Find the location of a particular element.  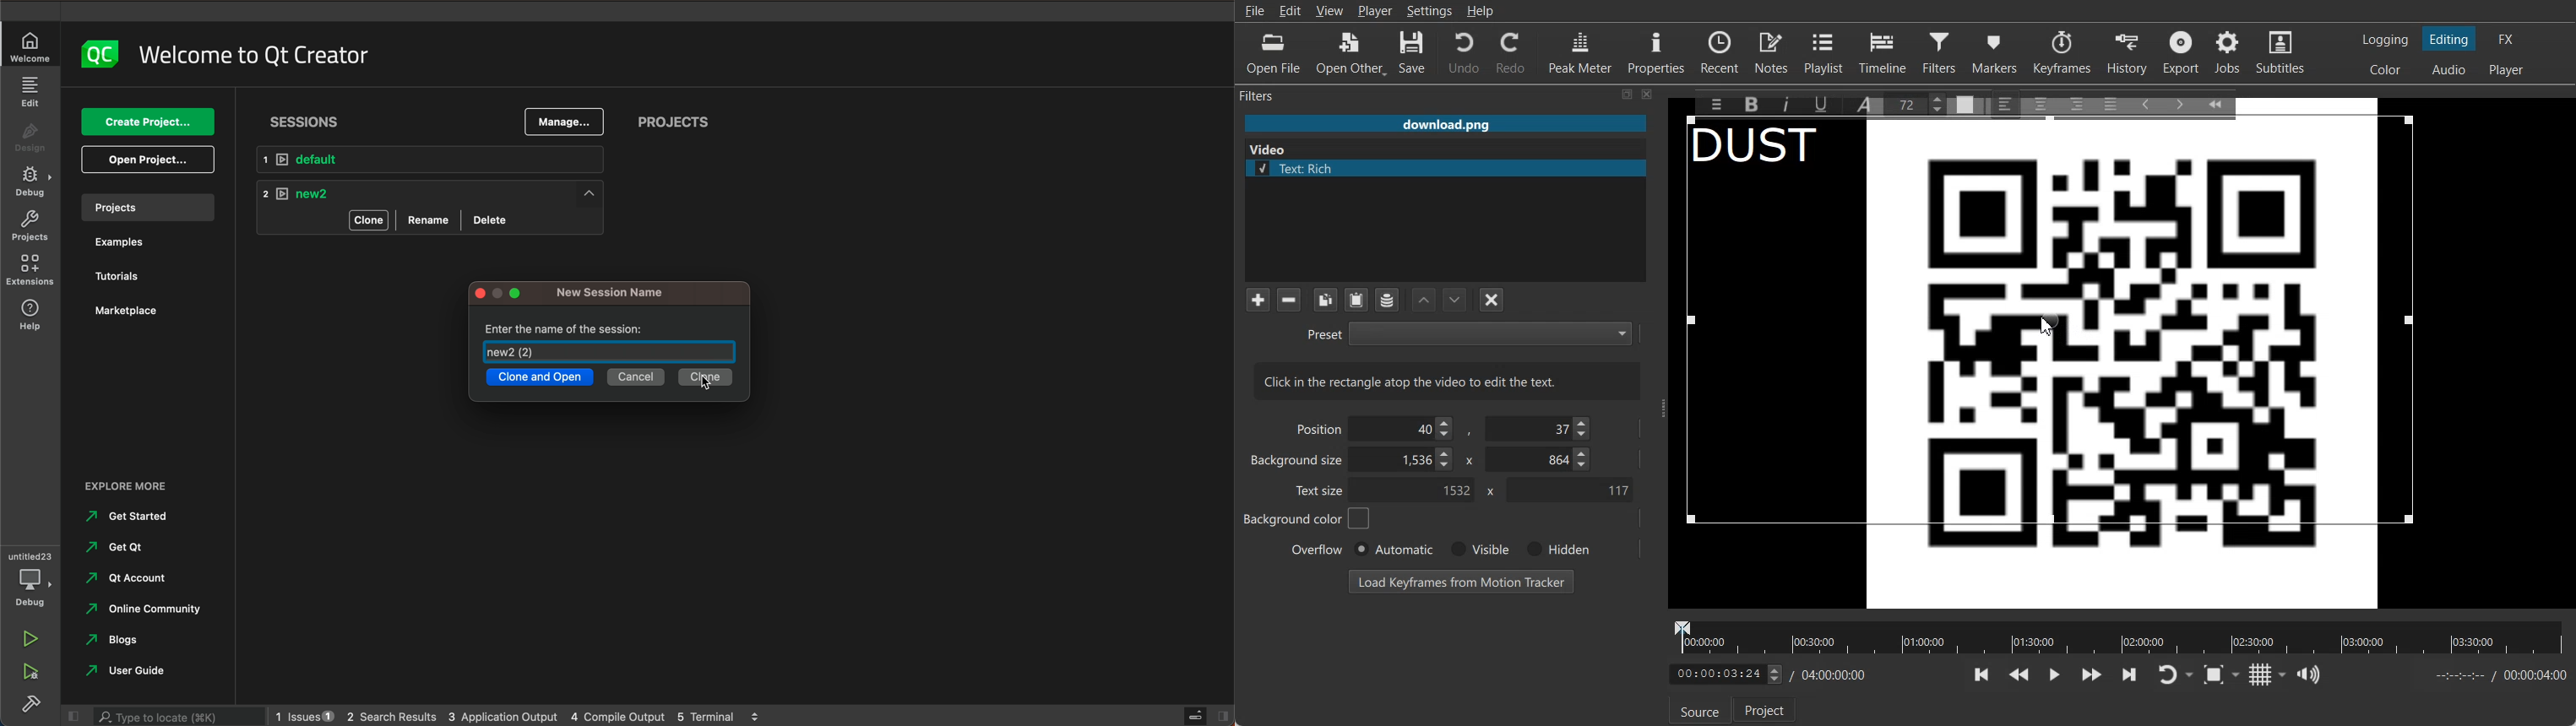

adjust Time  is located at coordinates (1725, 675).